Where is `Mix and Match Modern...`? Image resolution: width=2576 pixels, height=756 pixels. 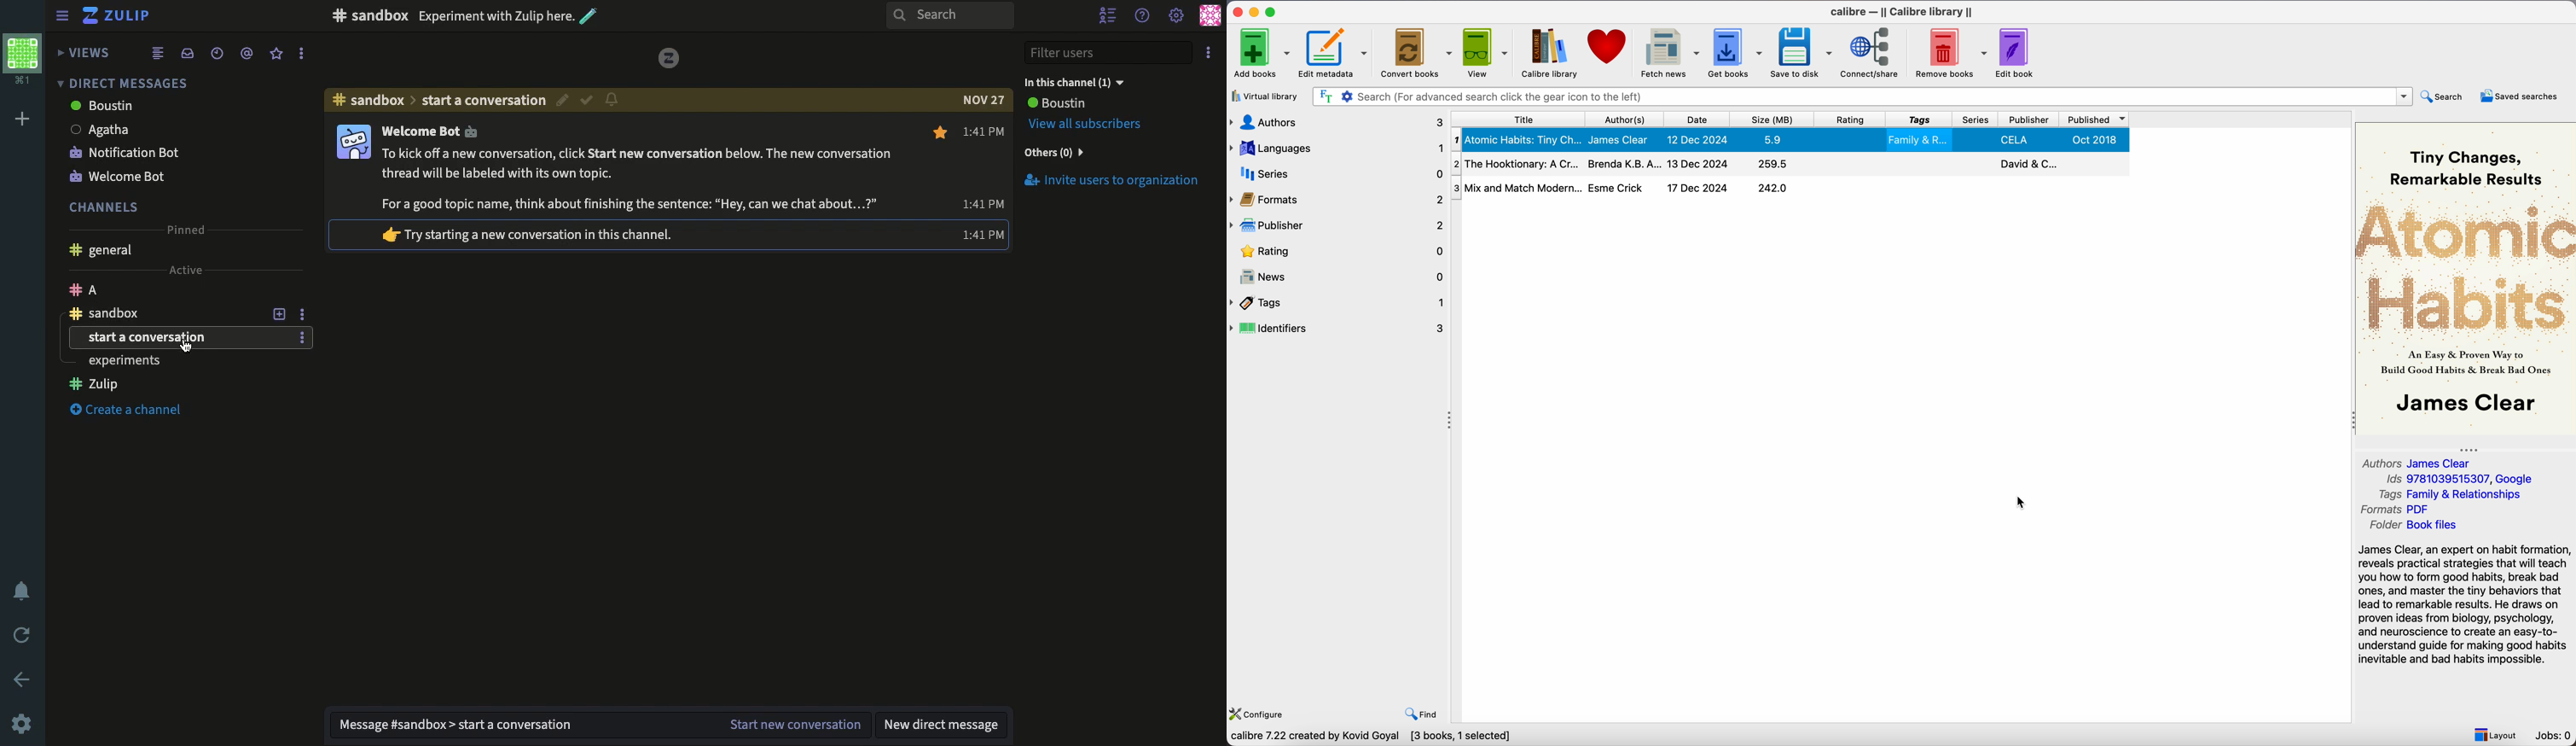 Mix and Match Modern... is located at coordinates (1517, 184).